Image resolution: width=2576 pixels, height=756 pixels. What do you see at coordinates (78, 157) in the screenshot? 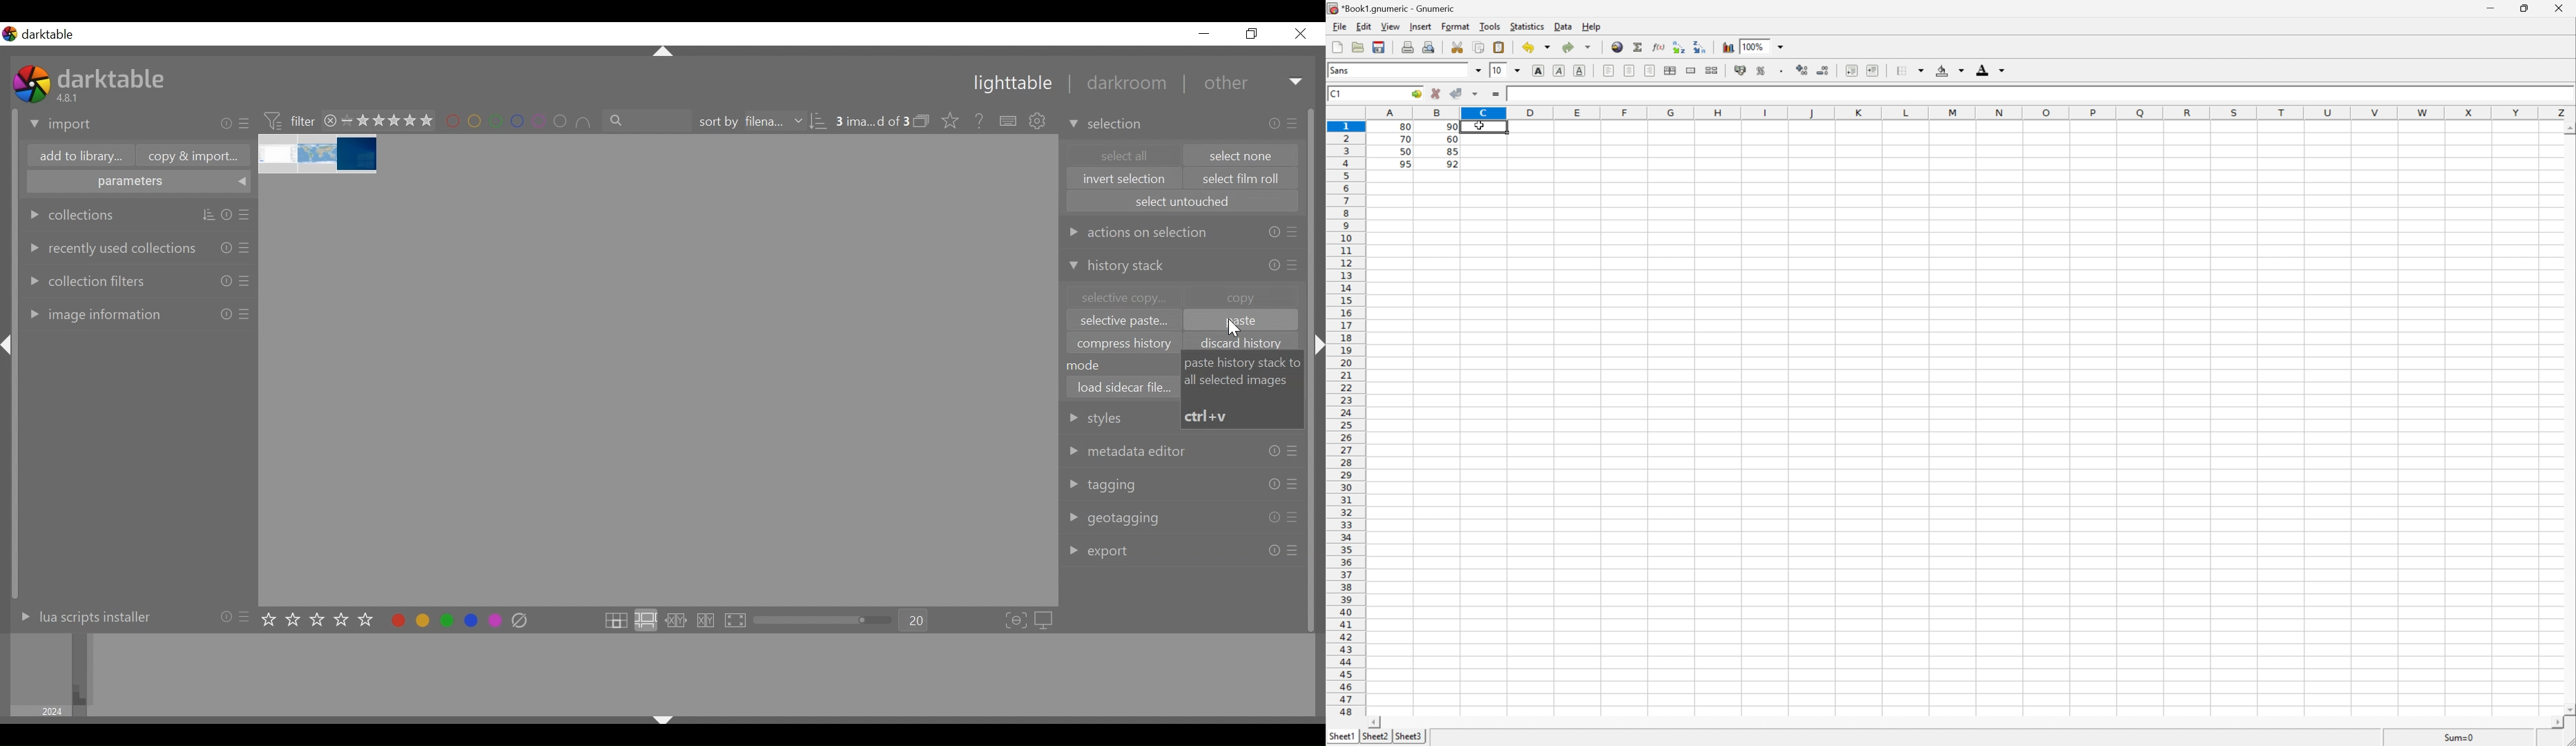
I see `add to library` at bounding box center [78, 157].